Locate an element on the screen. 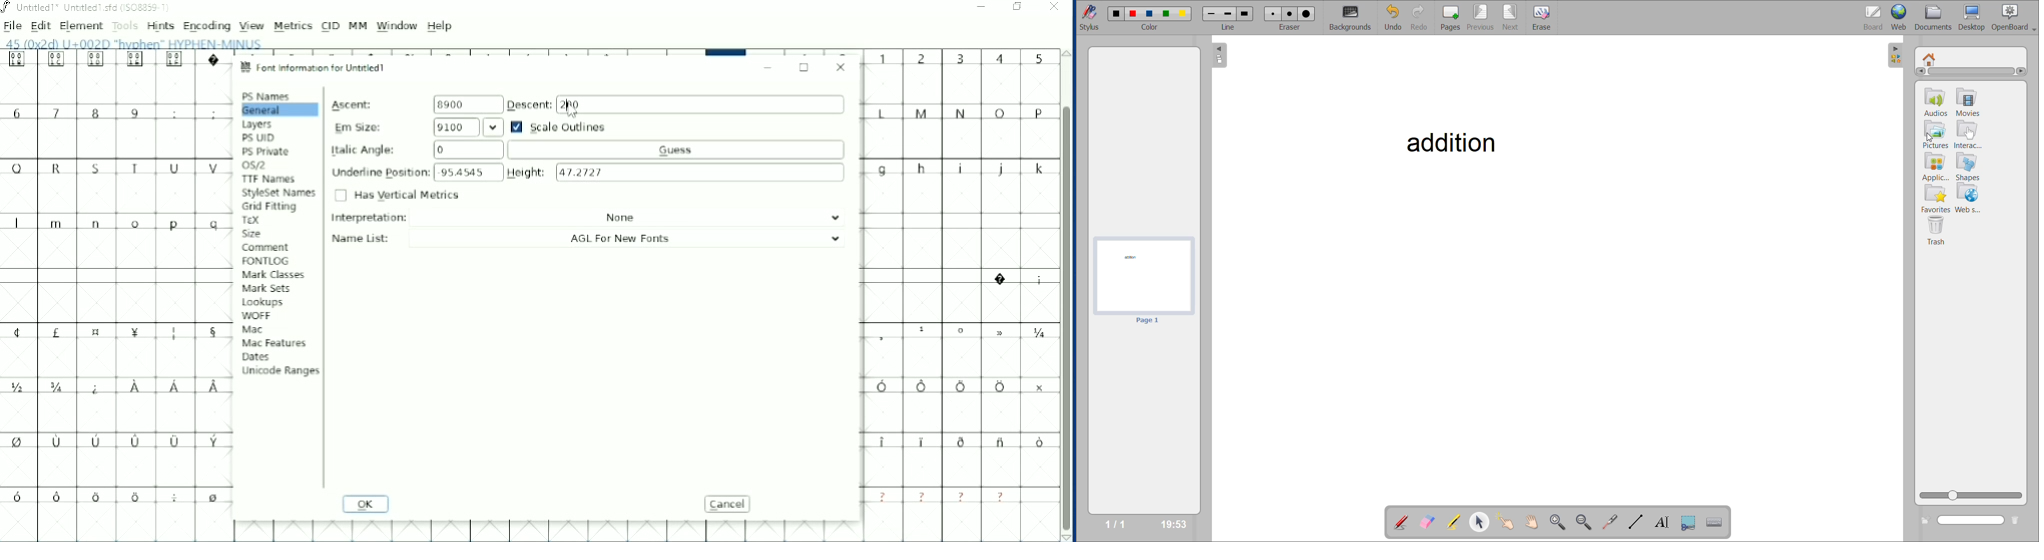 This screenshot has height=560, width=2044. documents is located at coordinates (1938, 18).